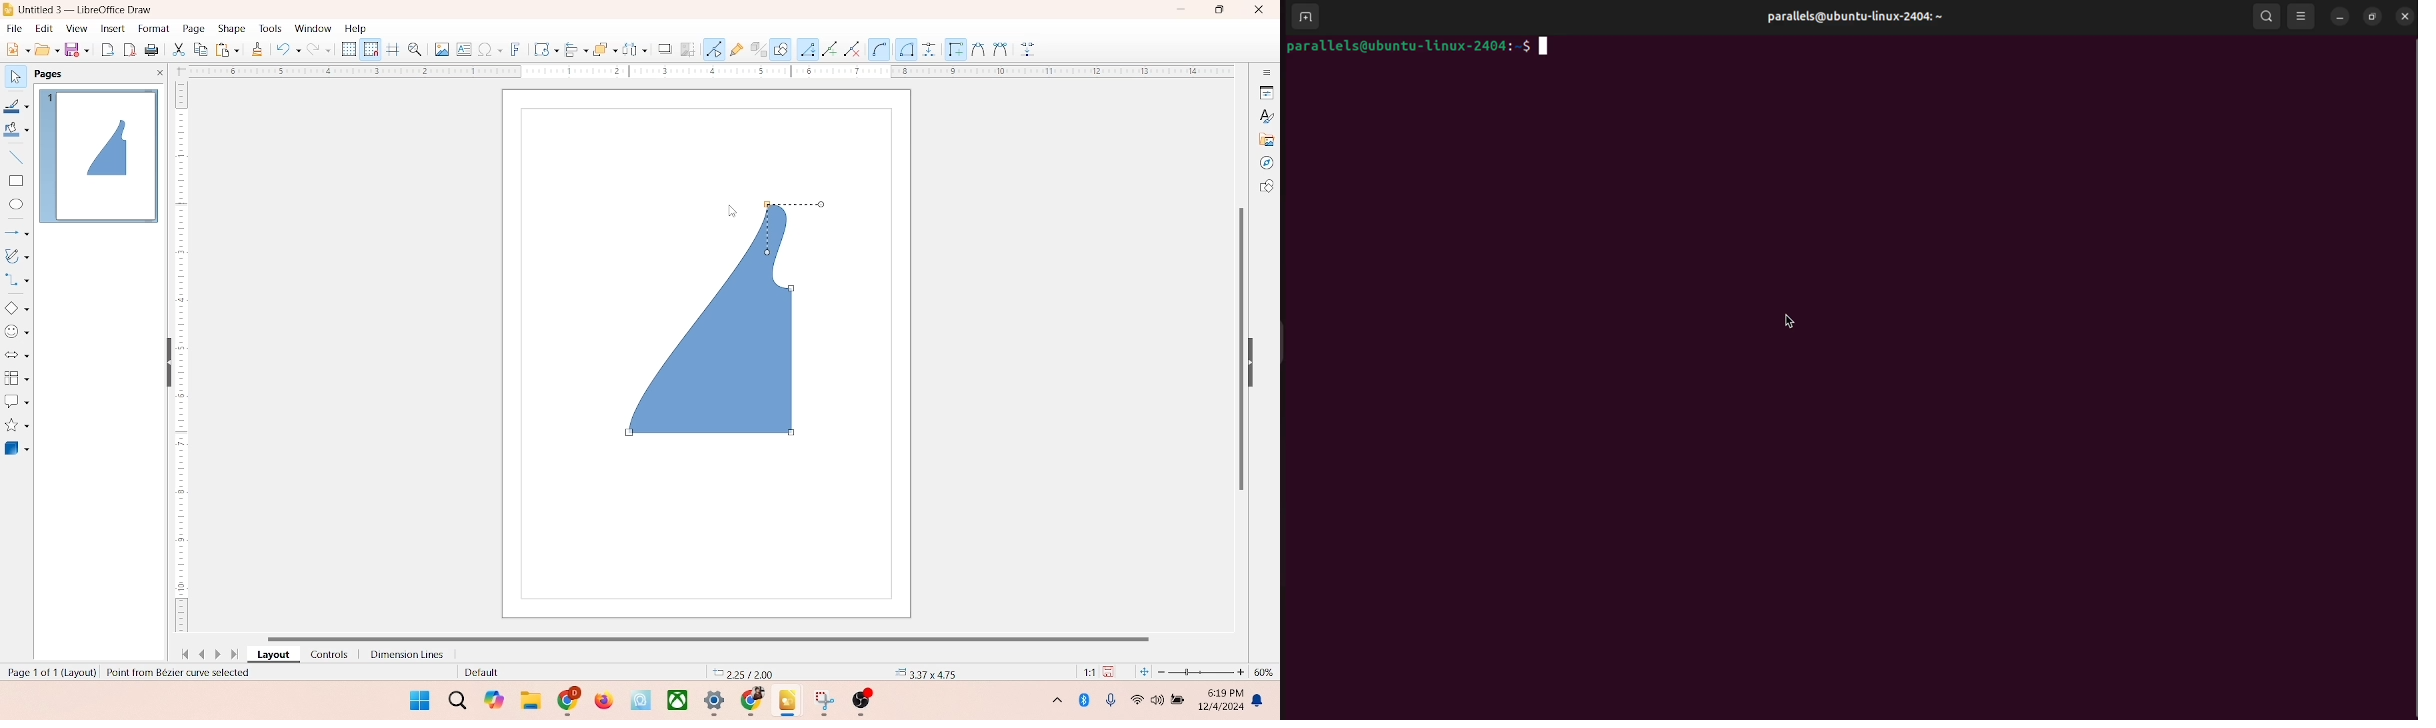 The height and width of the screenshot is (728, 2436). Describe the element at coordinates (16, 157) in the screenshot. I see `insert line` at that location.